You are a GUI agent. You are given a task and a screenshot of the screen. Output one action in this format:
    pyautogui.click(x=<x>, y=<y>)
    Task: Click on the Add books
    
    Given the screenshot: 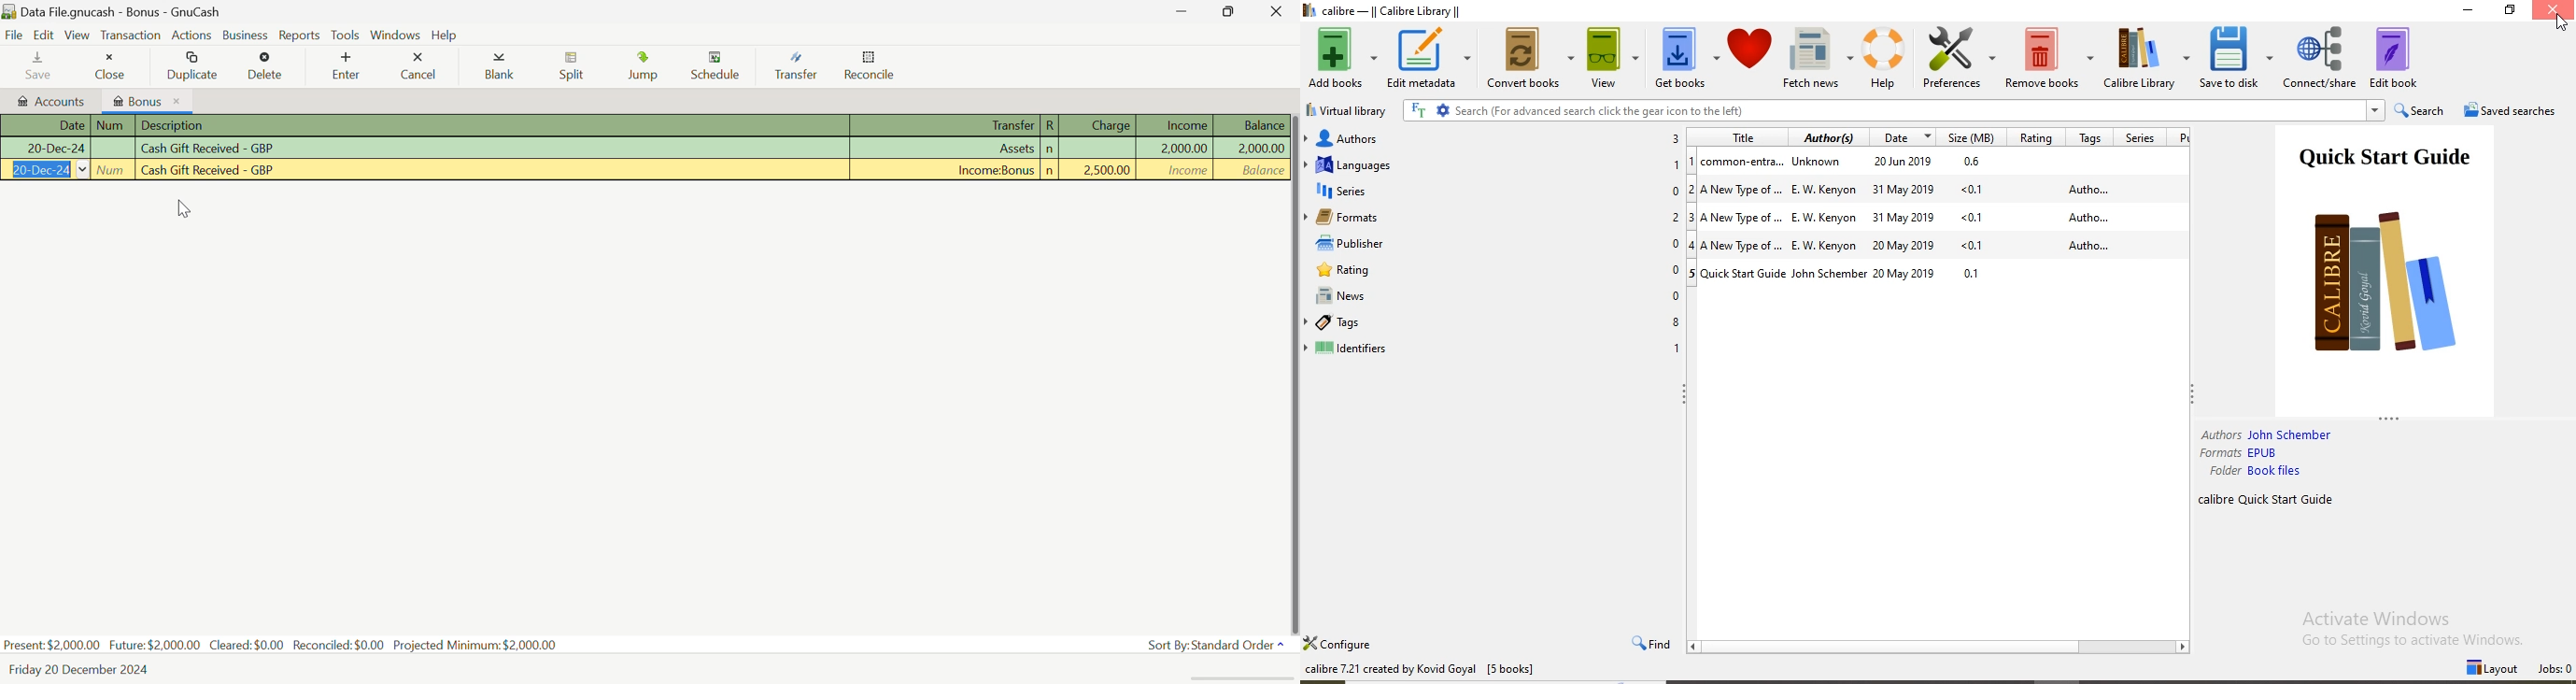 What is the action you would take?
    pyautogui.click(x=1345, y=58)
    